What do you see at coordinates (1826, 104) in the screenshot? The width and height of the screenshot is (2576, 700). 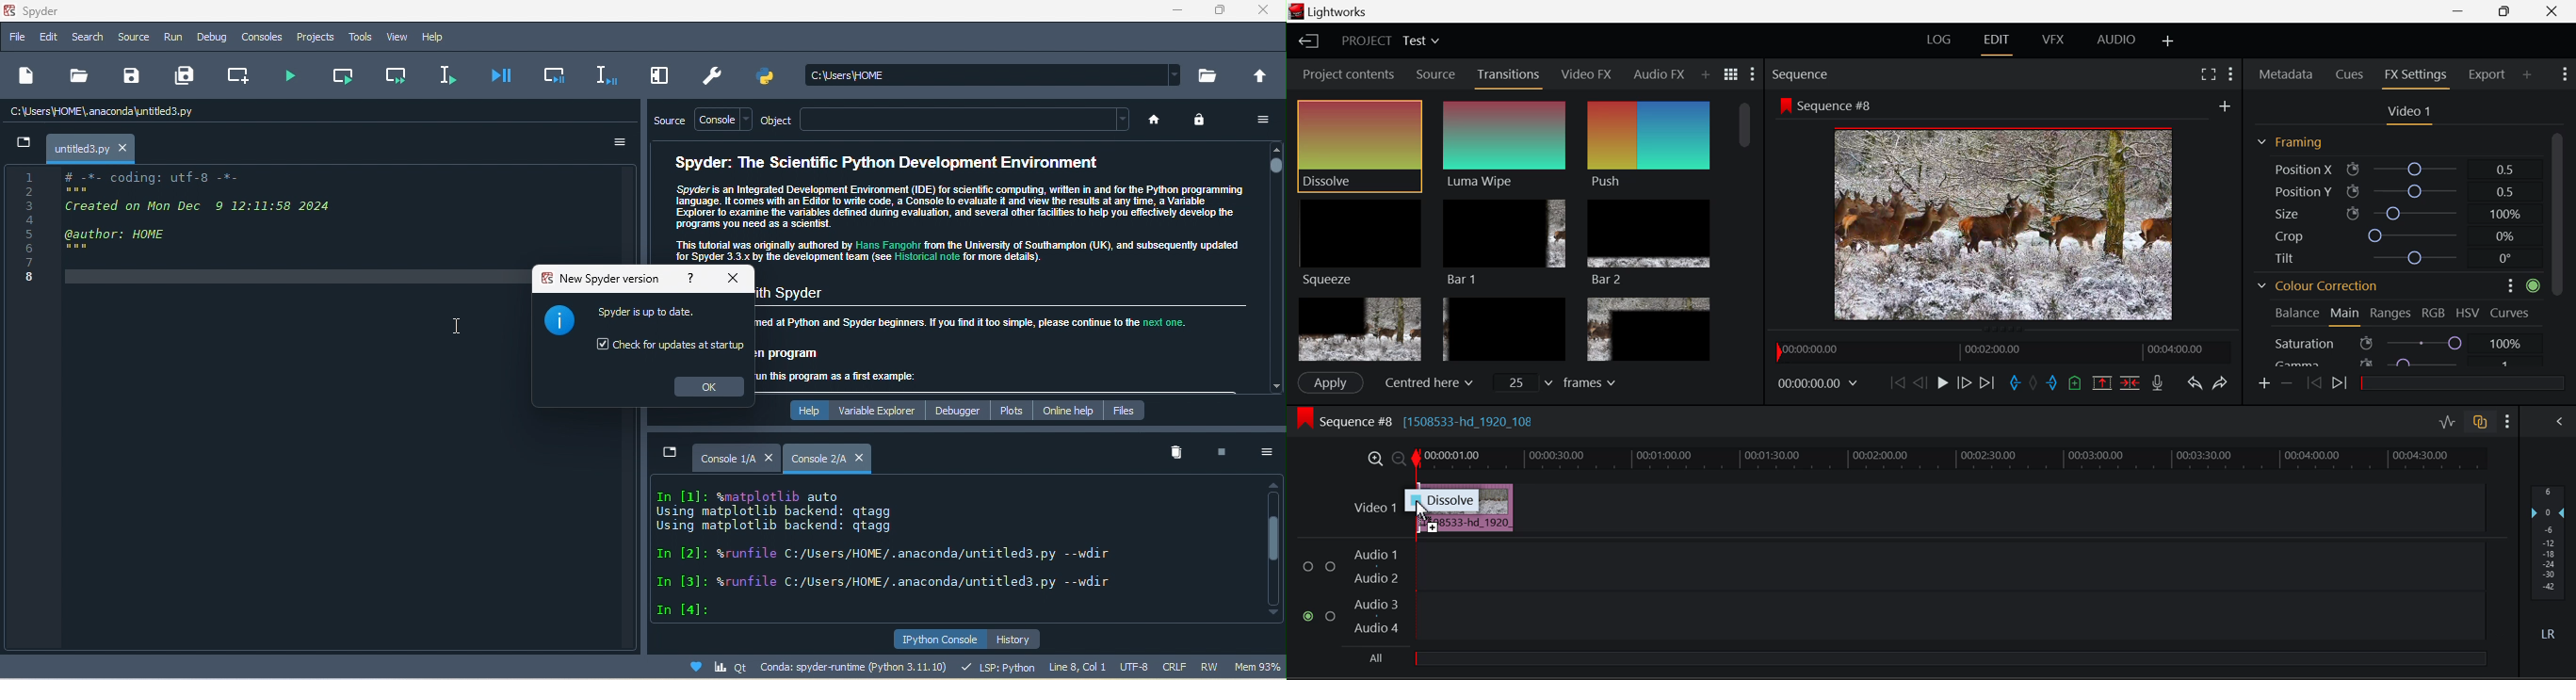 I see `Sequence #8` at bounding box center [1826, 104].